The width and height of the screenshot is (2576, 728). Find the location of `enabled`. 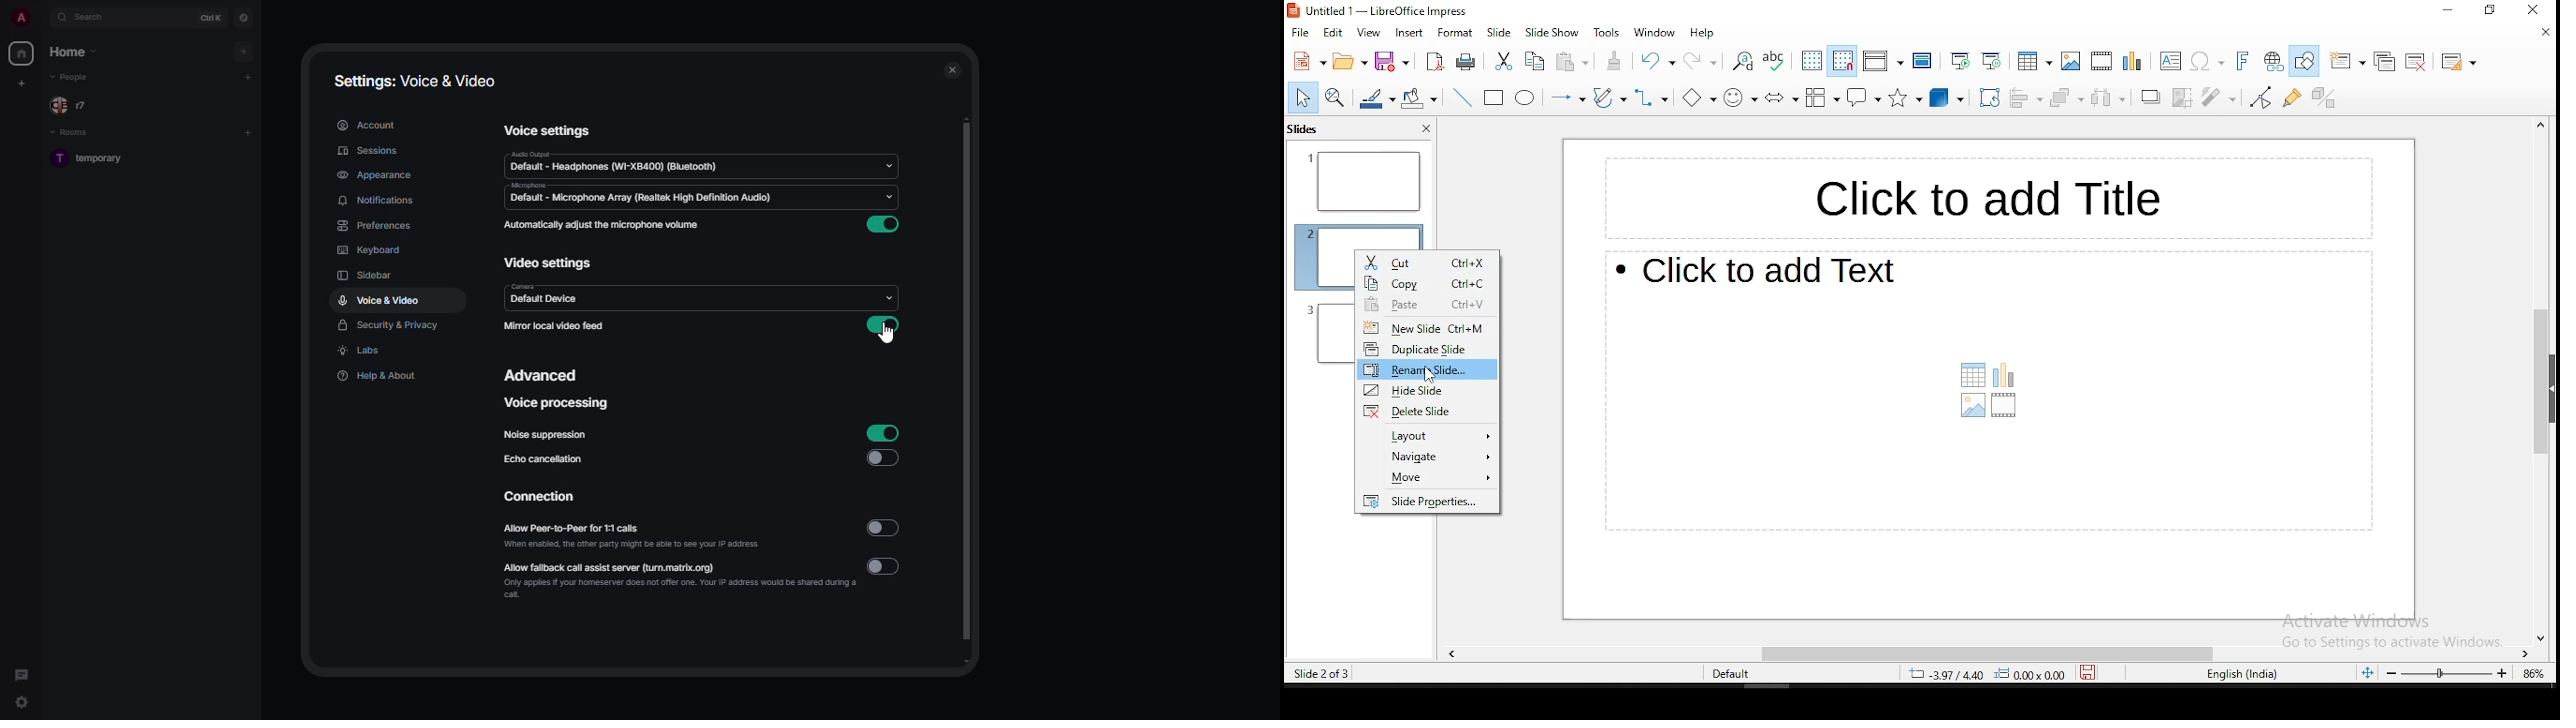

enabled is located at coordinates (883, 327).